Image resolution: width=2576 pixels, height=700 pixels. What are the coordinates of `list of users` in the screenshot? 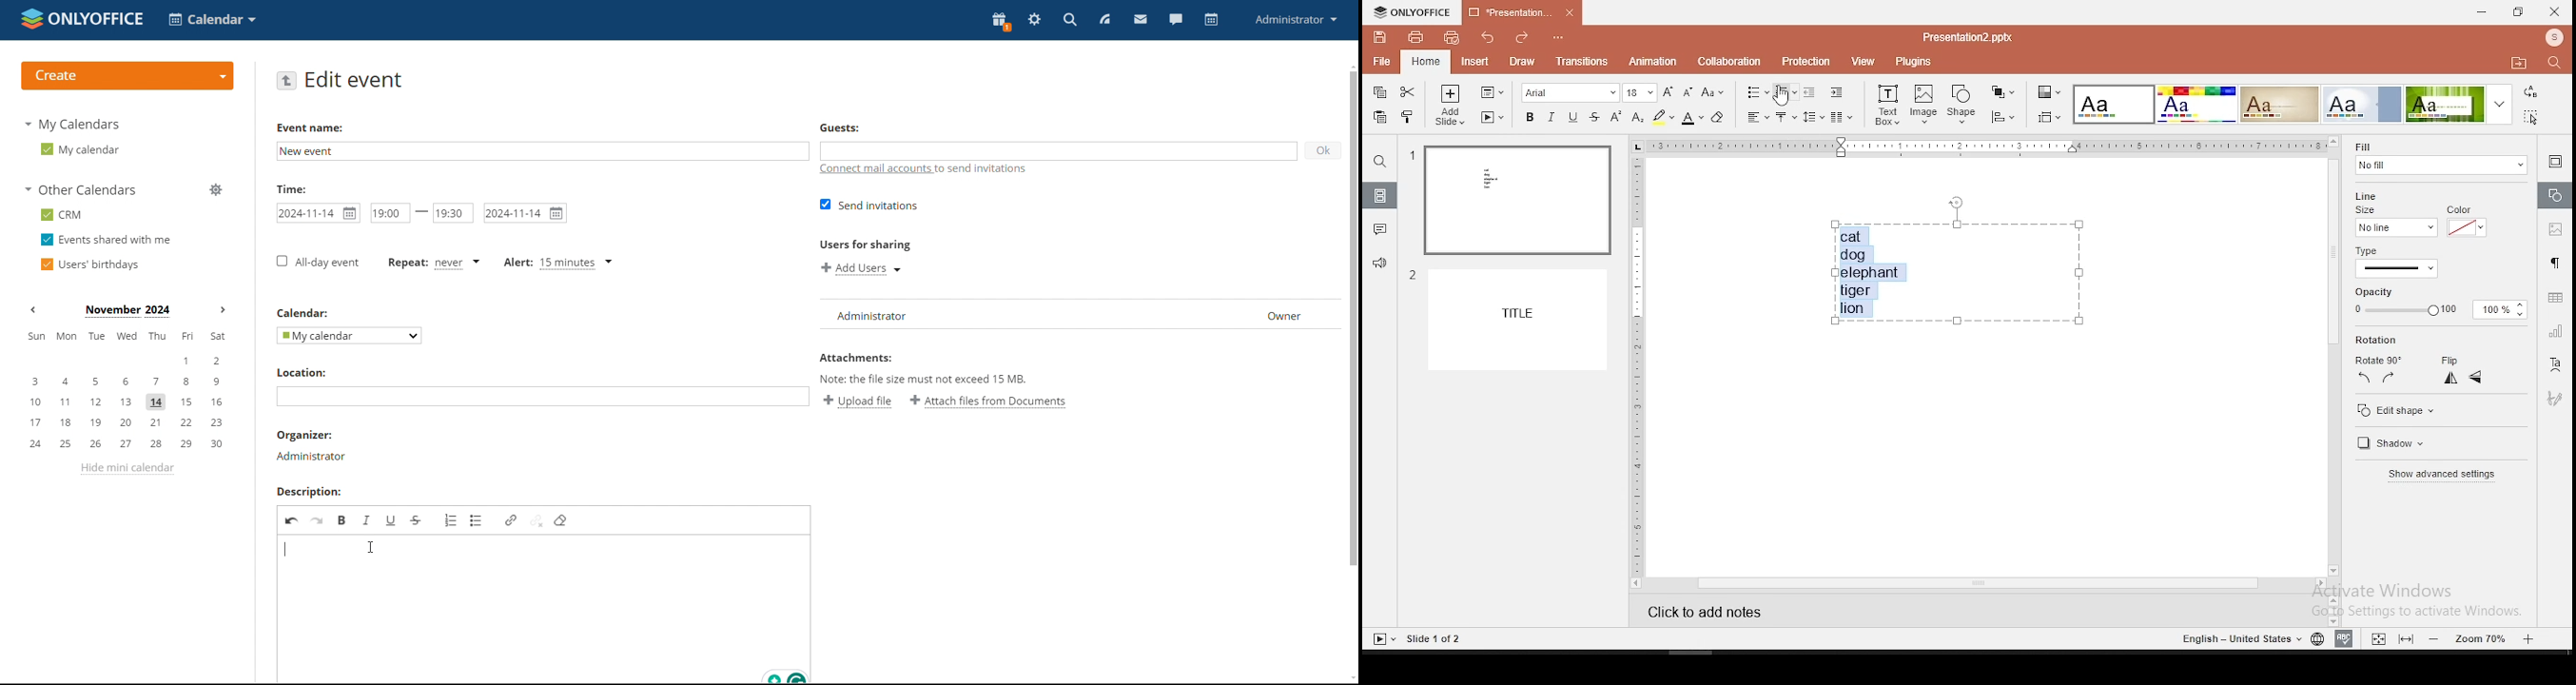 It's located at (1078, 313).